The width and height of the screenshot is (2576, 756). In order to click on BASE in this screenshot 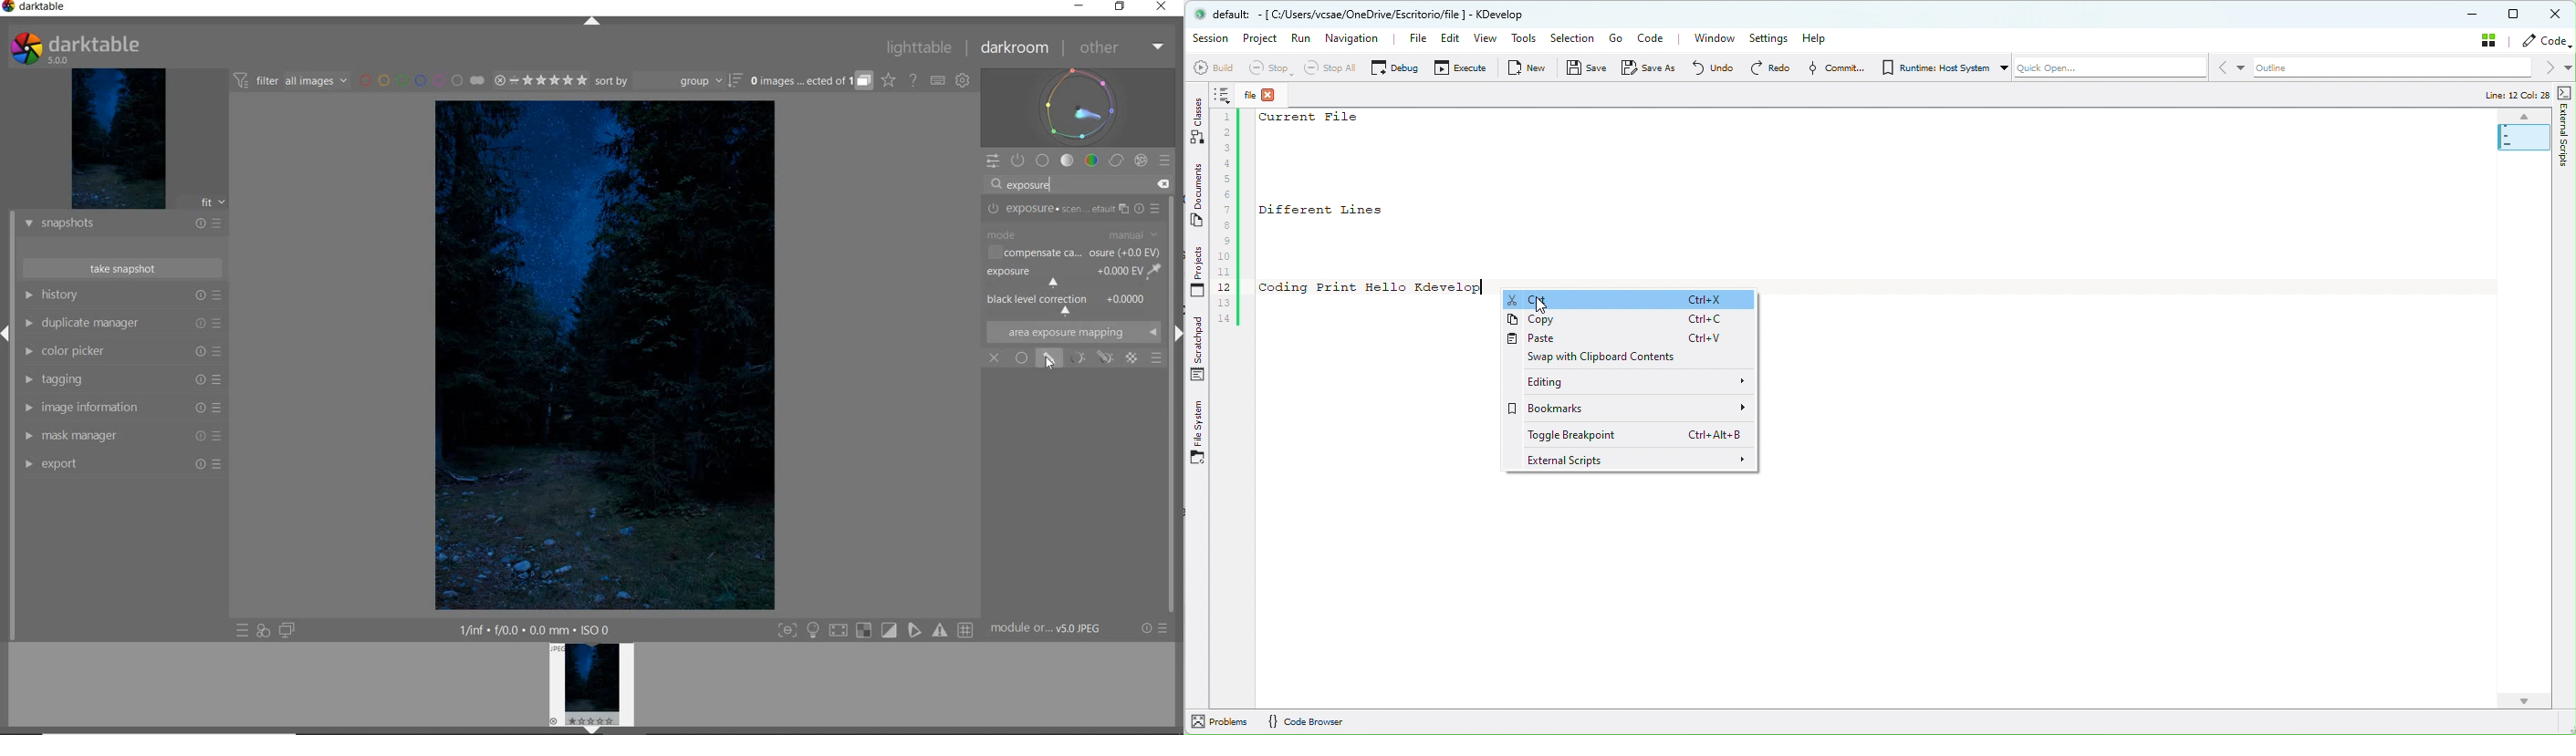, I will do `click(1043, 160)`.